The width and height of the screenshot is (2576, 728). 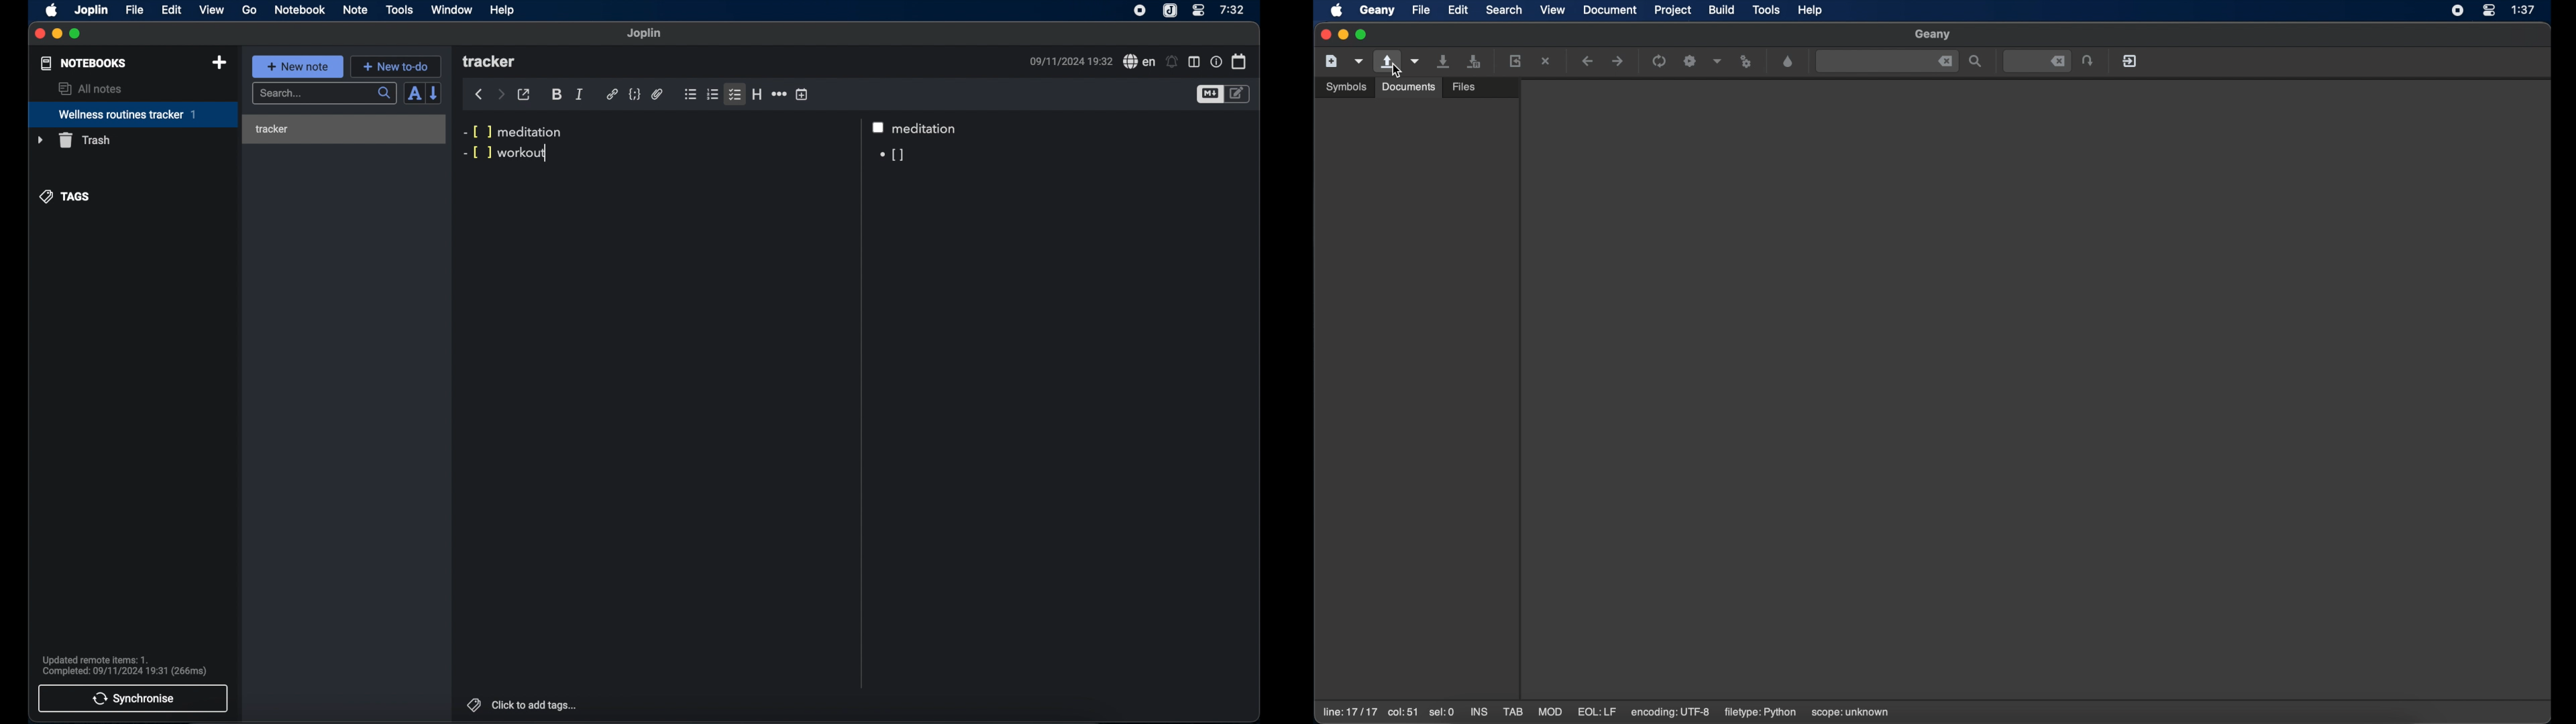 What do you see at coordinates (1140, 10) in the screenshot?
I see `screen recorder` at bounding box center [1140, 10].